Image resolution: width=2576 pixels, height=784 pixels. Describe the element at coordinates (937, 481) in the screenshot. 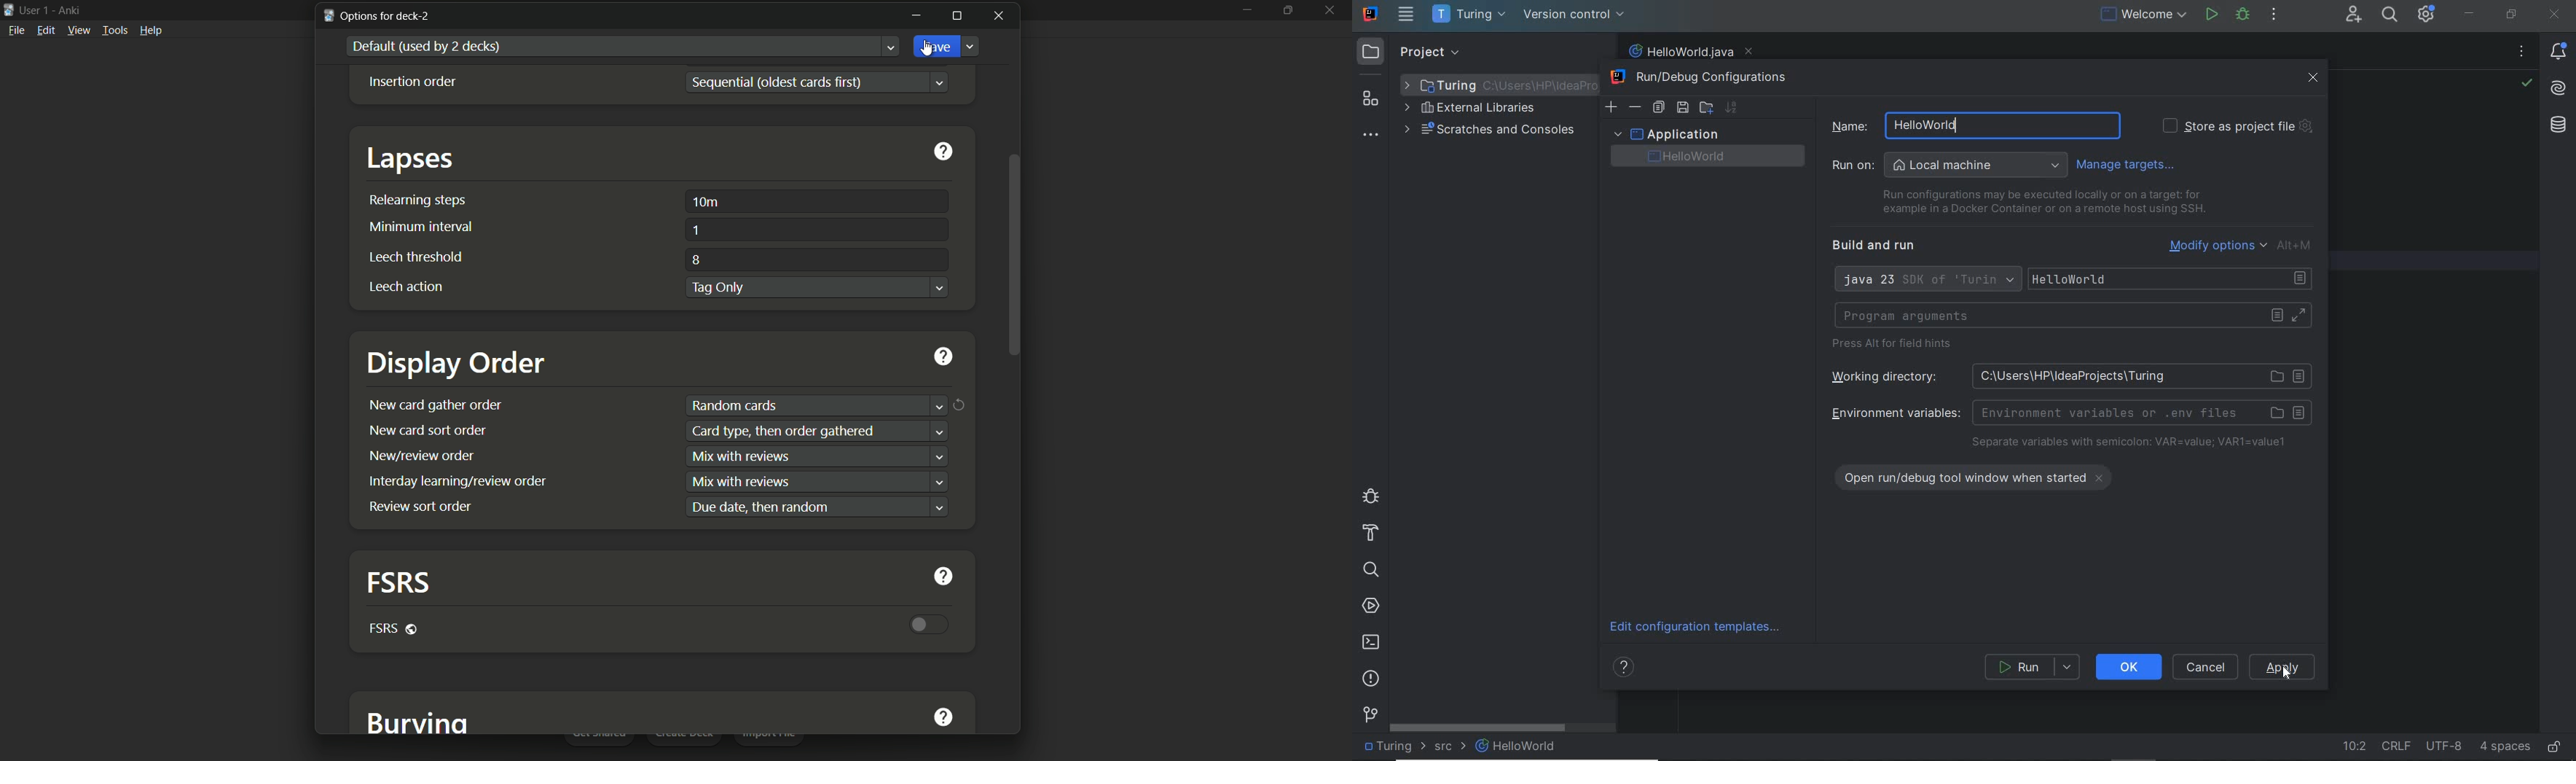

I see `dropdown` at that location.